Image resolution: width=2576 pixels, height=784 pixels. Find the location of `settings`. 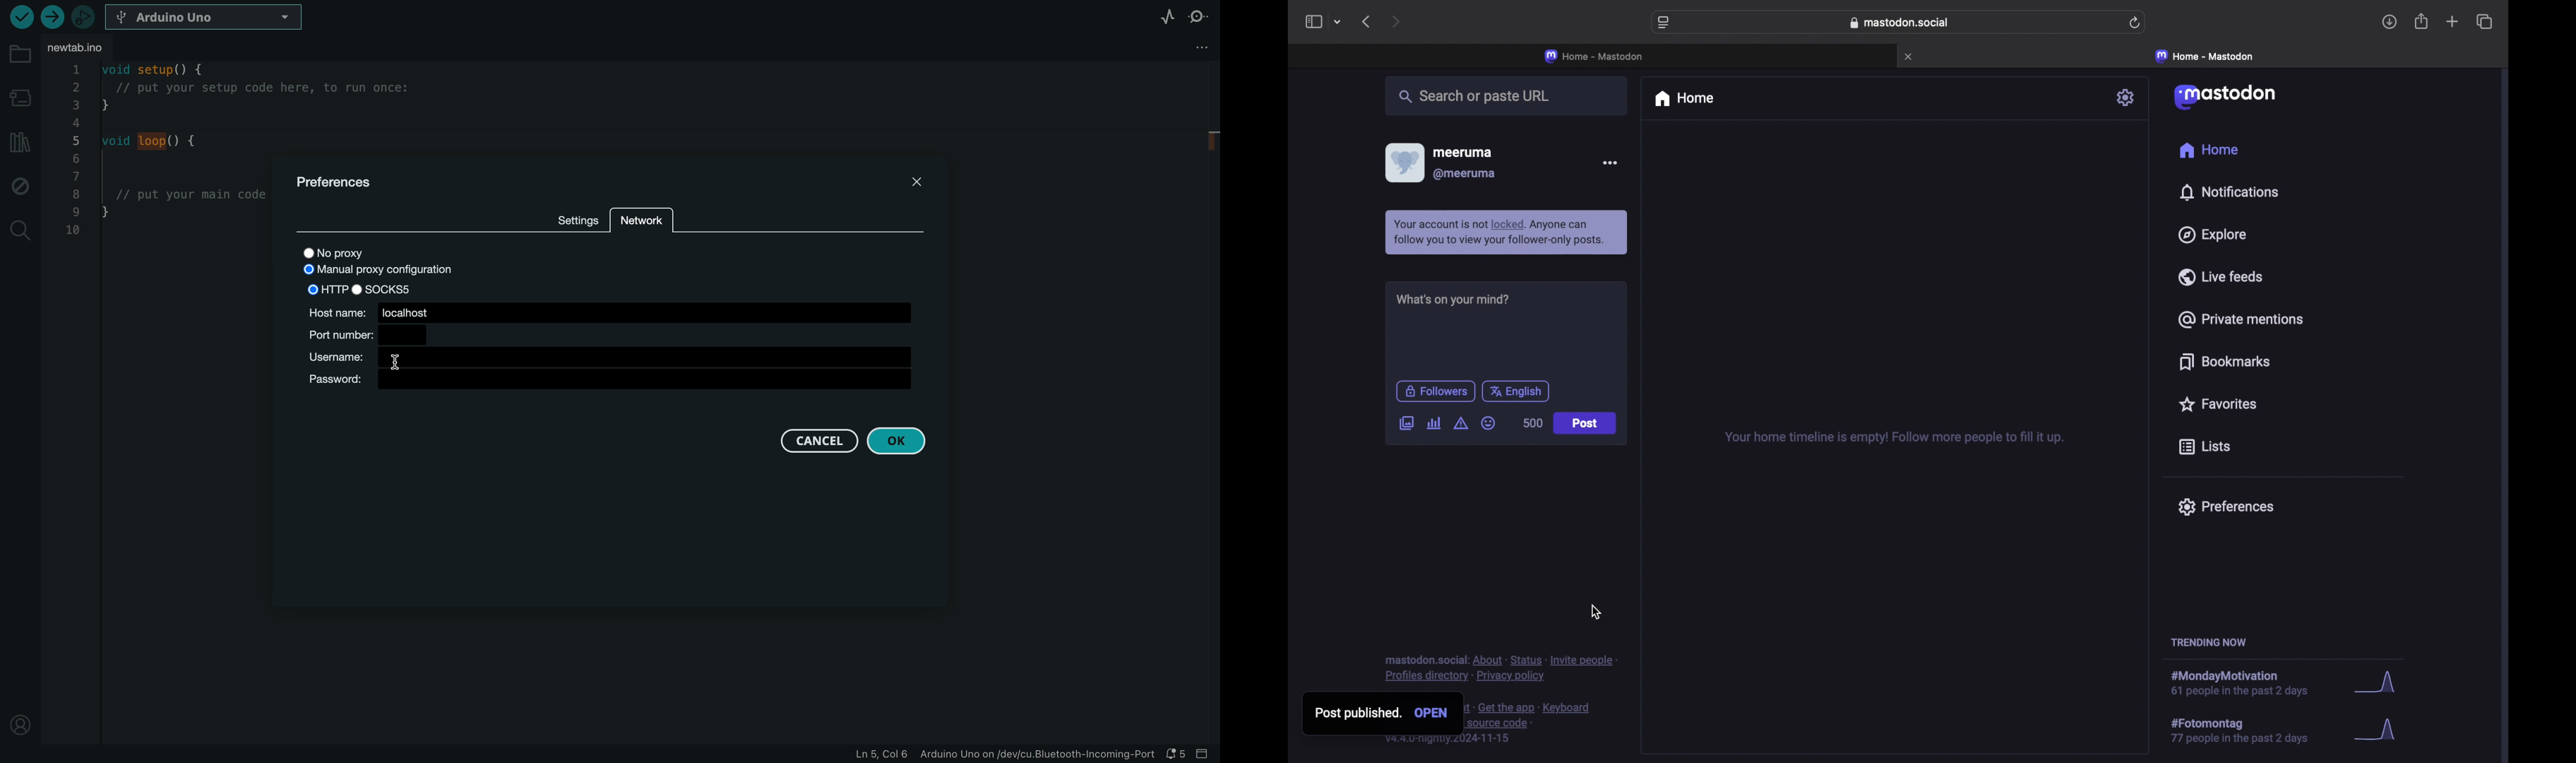

settings is located at coordinates (577, 218).